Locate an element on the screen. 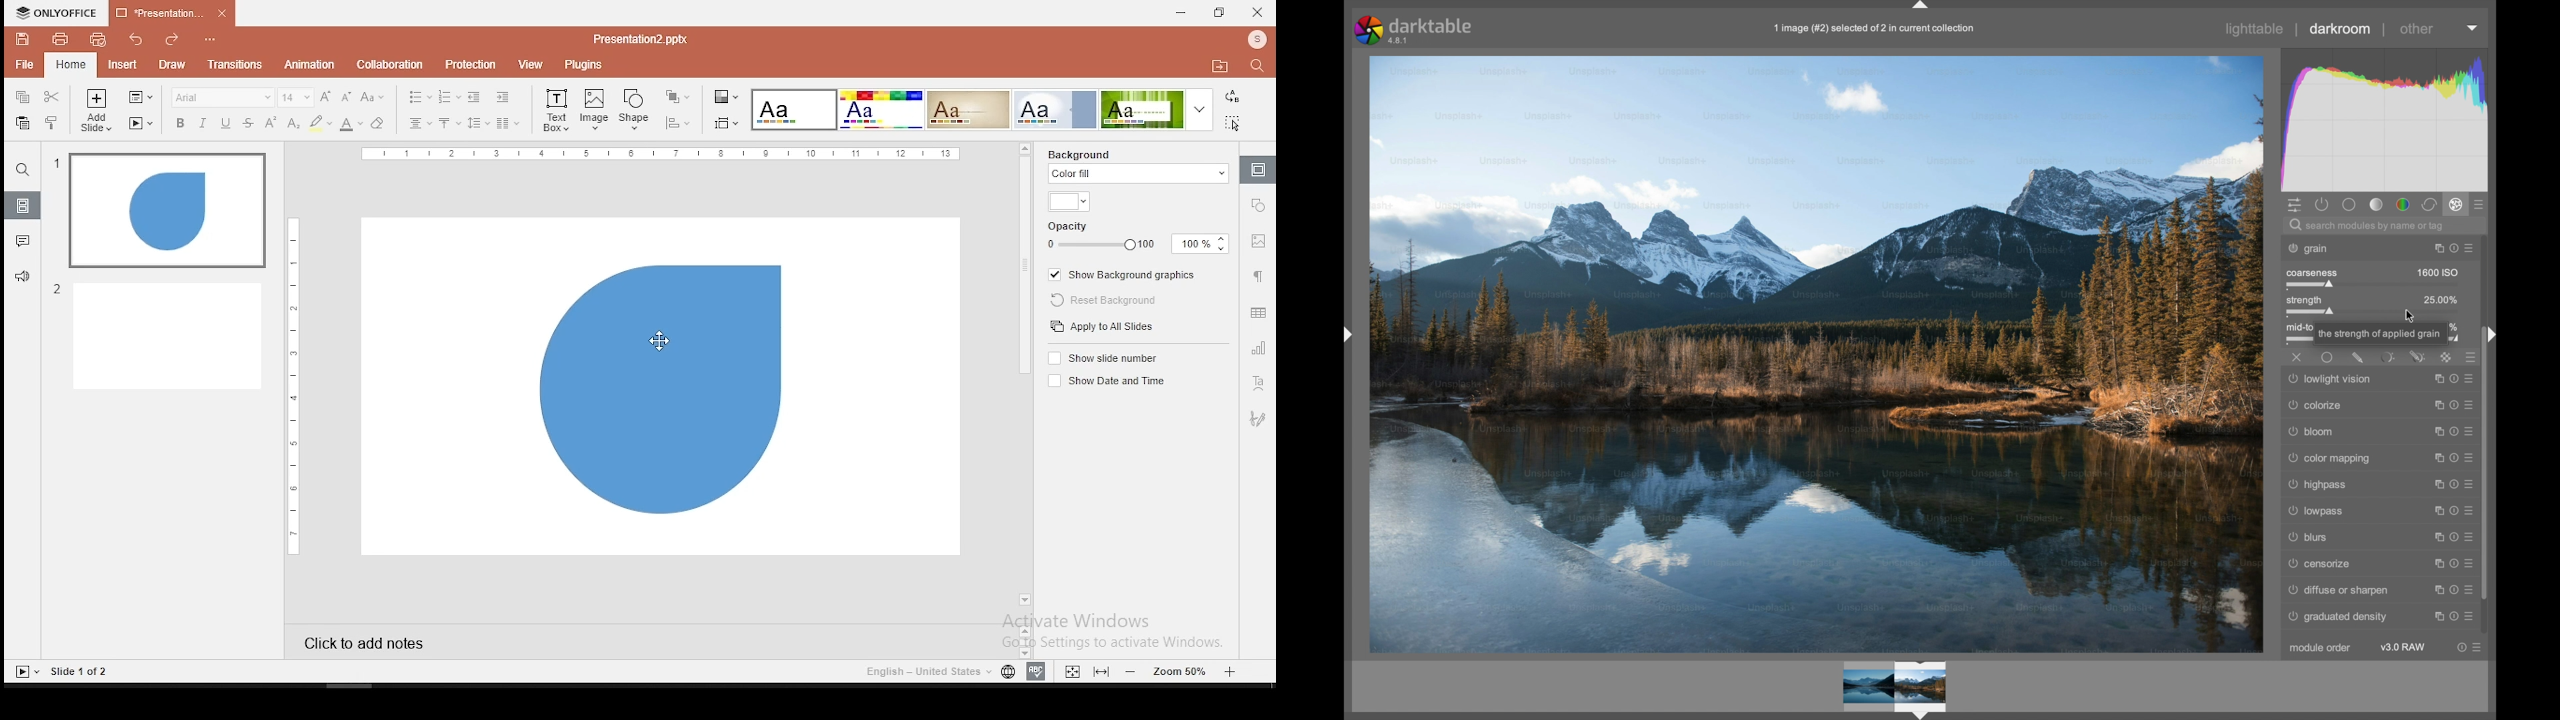 The height and width of the screenshot is (728, 2576). eraser tool is located at coordinates (378, 123).